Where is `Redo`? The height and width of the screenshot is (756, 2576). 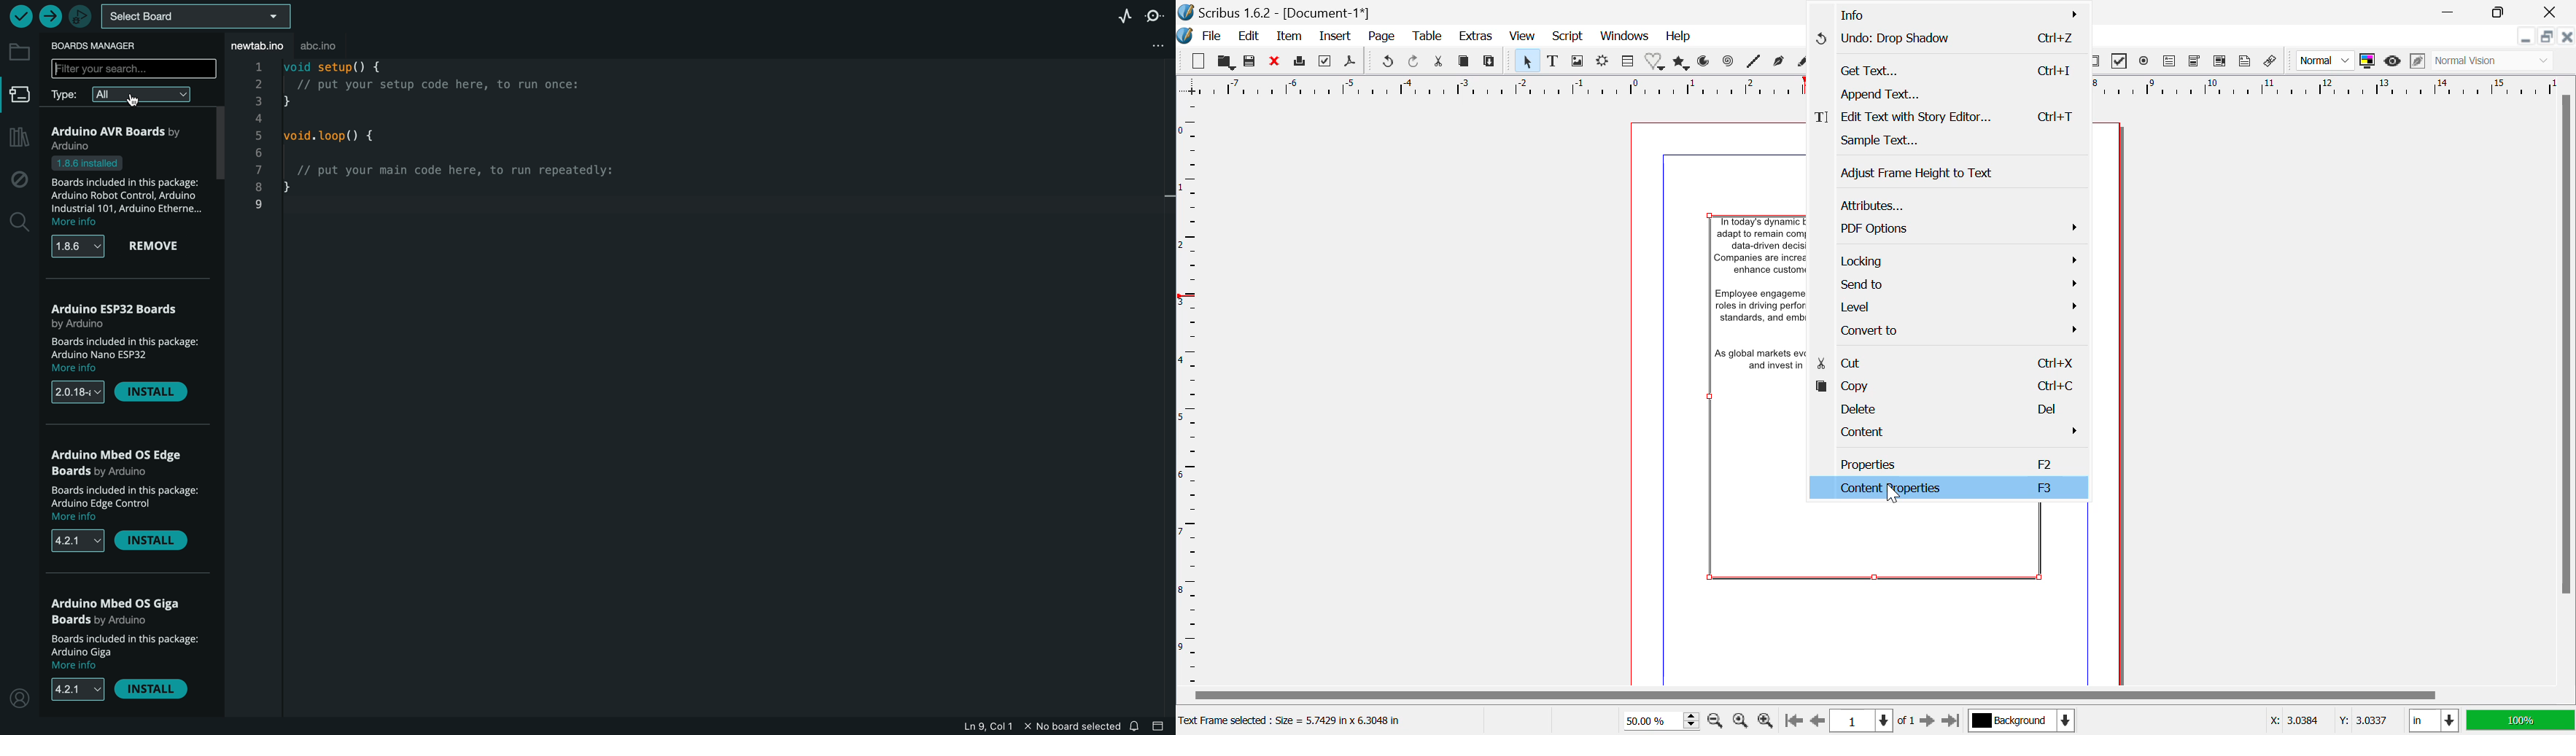
Redo is located at coordinates (1390, 61).